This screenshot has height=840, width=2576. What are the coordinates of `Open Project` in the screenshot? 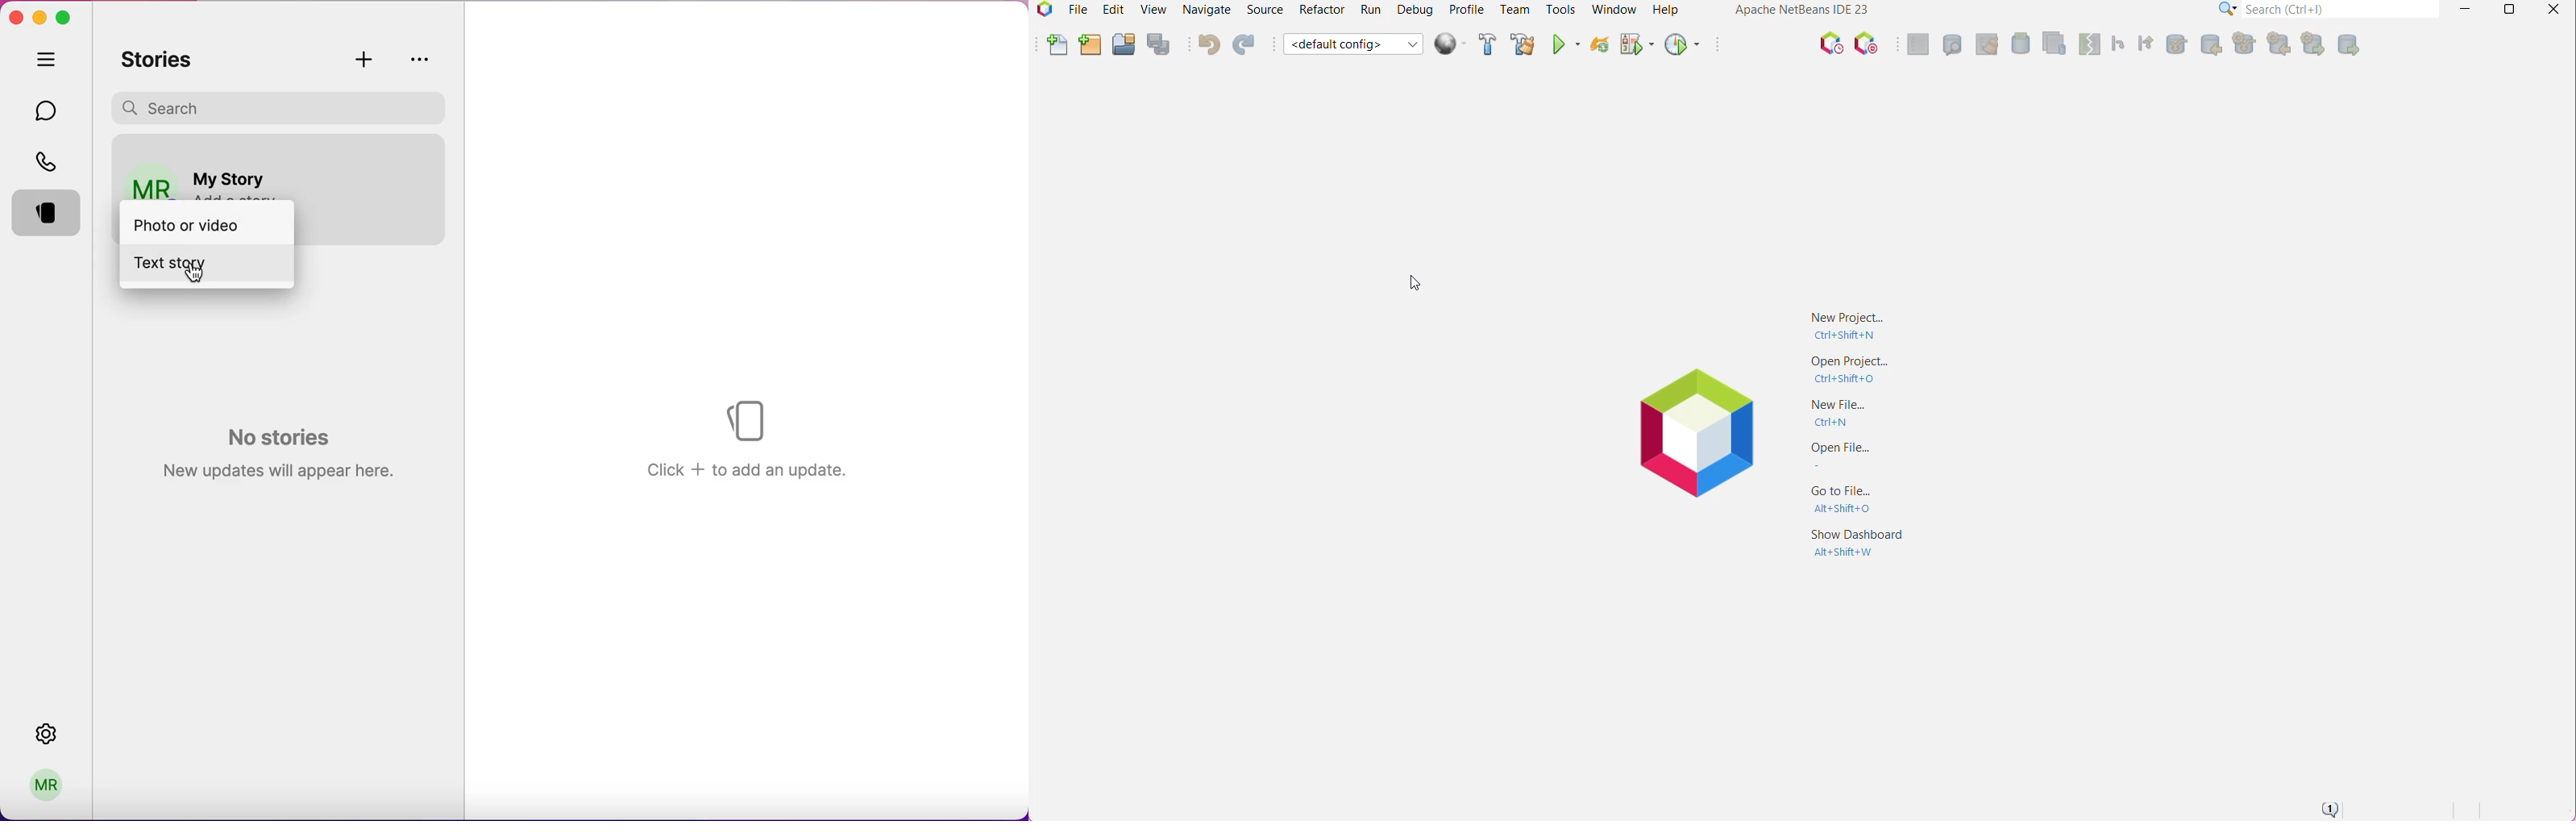 It's located at (1851, 370).